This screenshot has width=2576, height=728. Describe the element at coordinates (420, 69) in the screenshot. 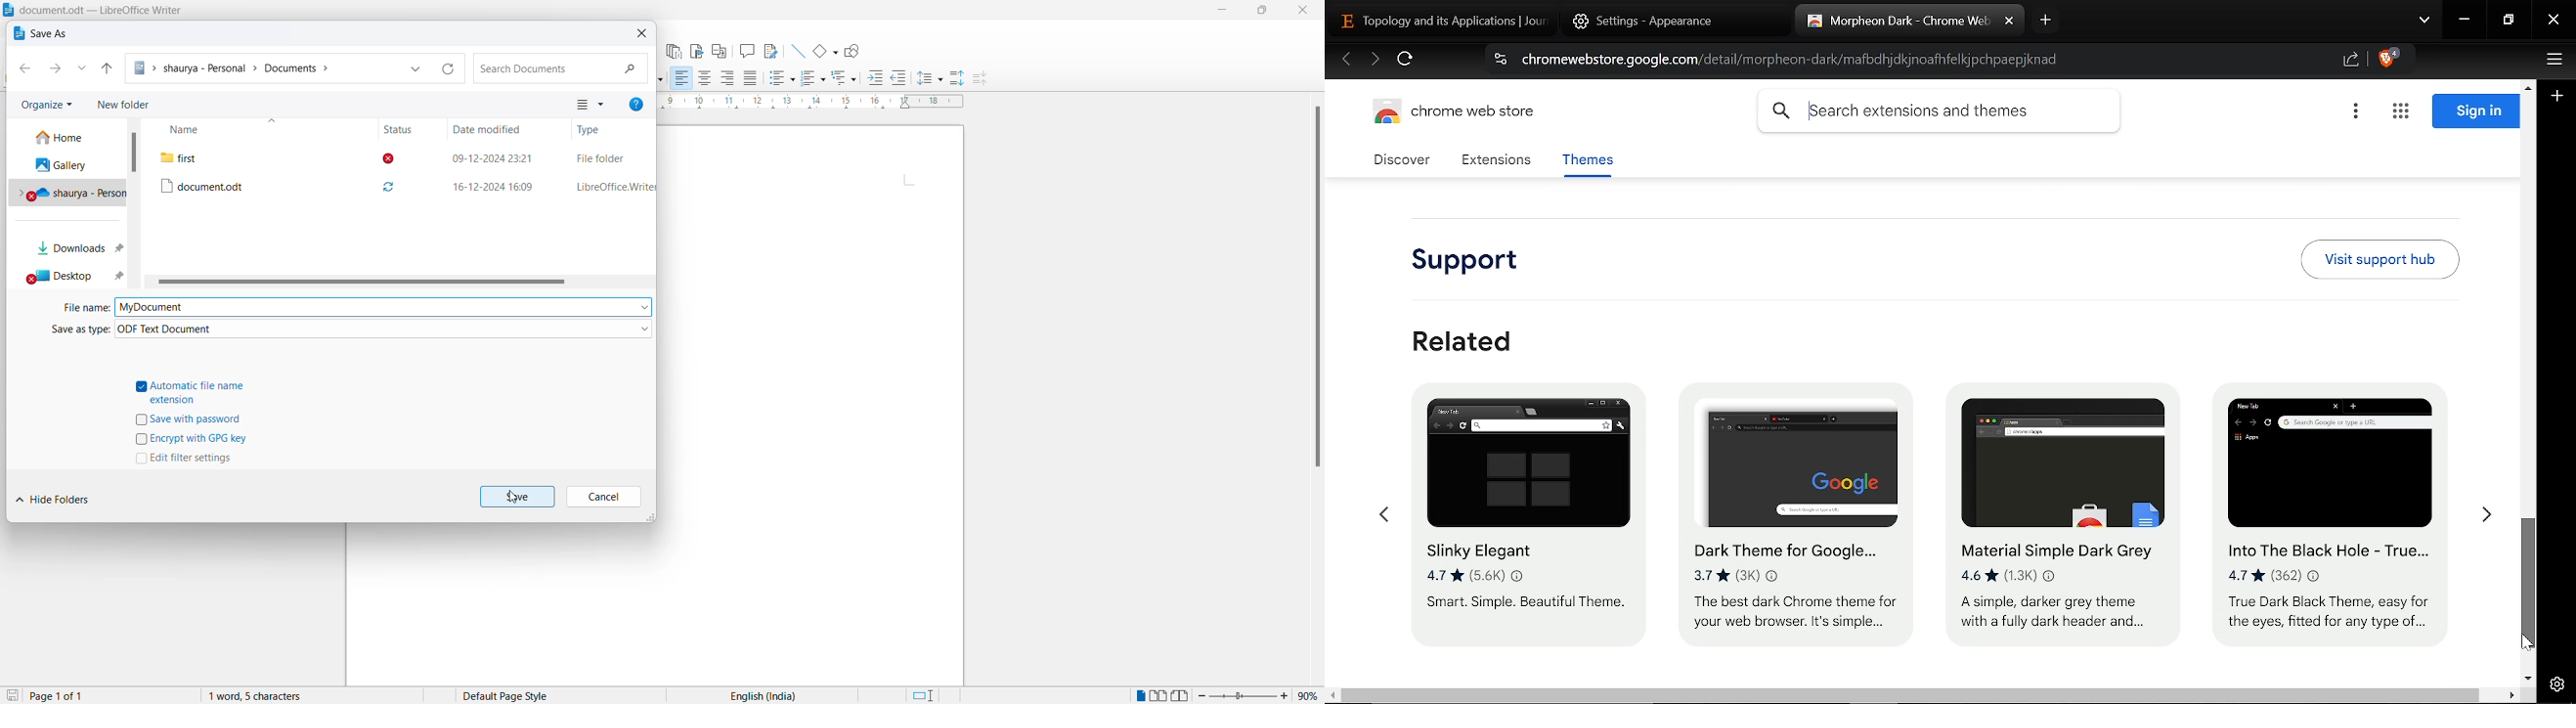

I see `Folder options` at that location.